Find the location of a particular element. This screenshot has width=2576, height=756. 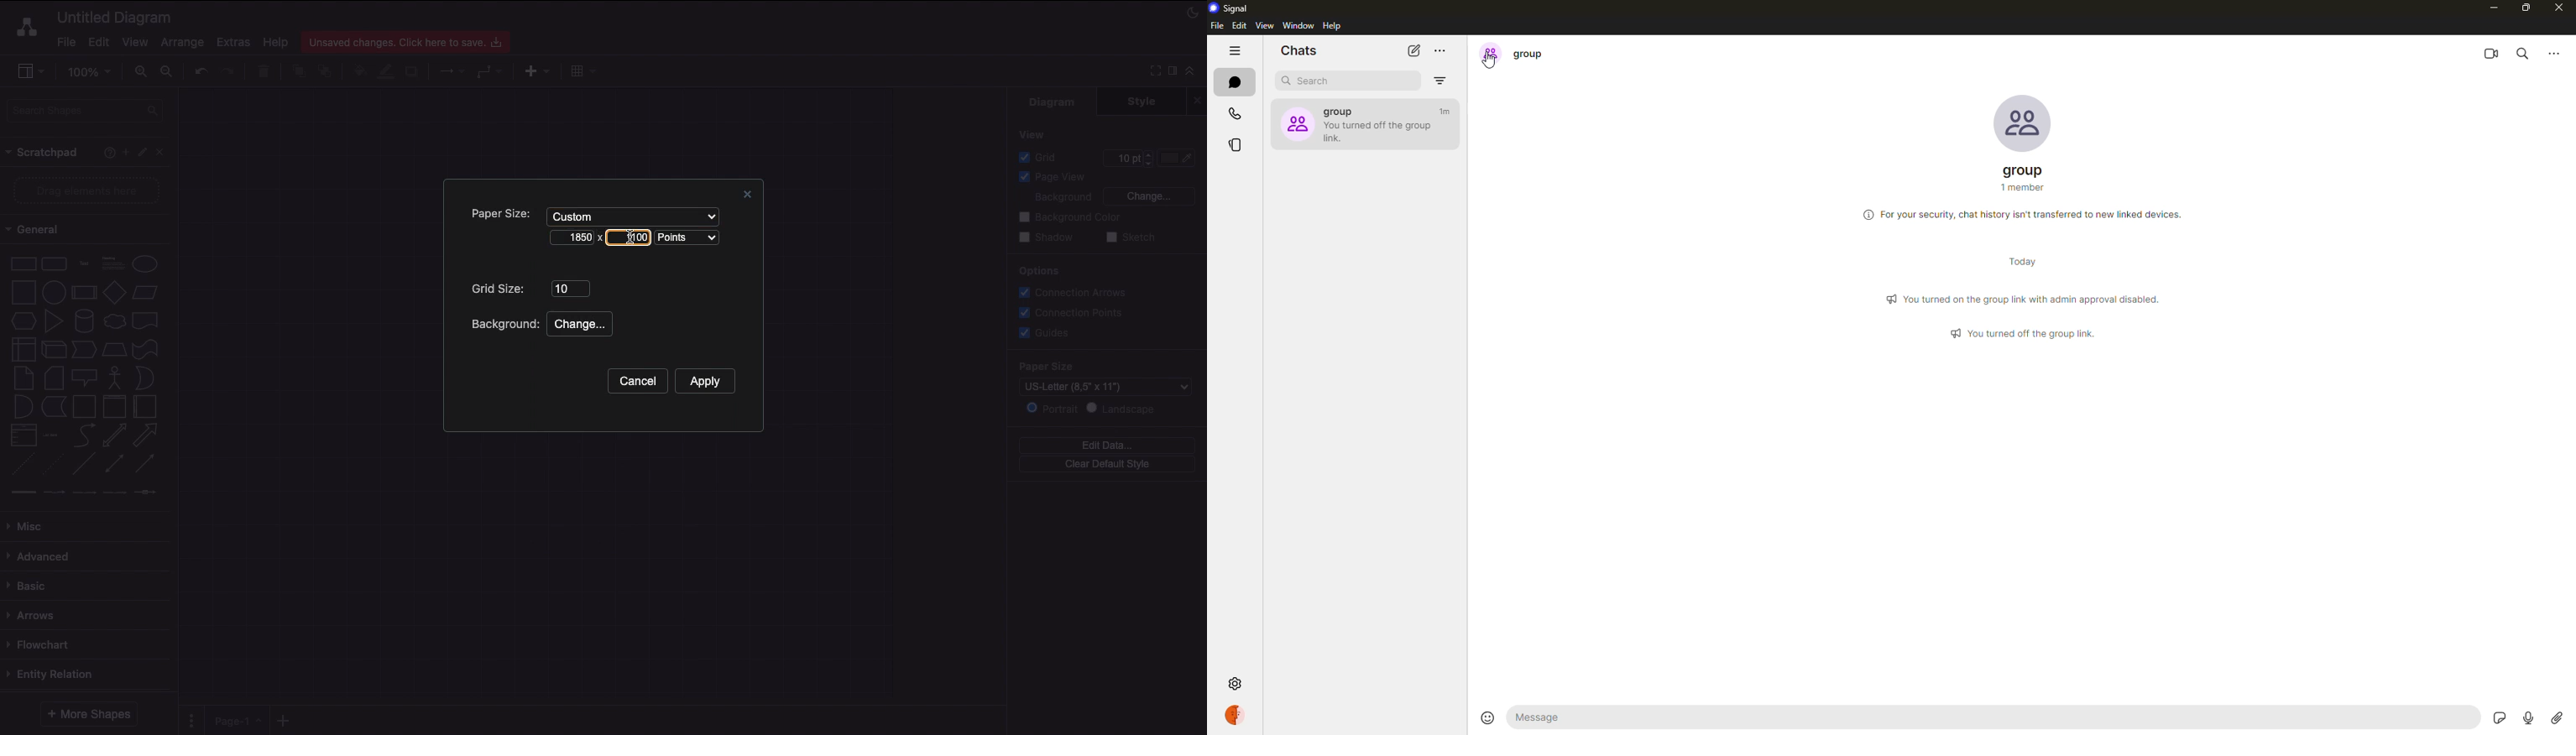

Flowchart is located at coordinates (41, 644).